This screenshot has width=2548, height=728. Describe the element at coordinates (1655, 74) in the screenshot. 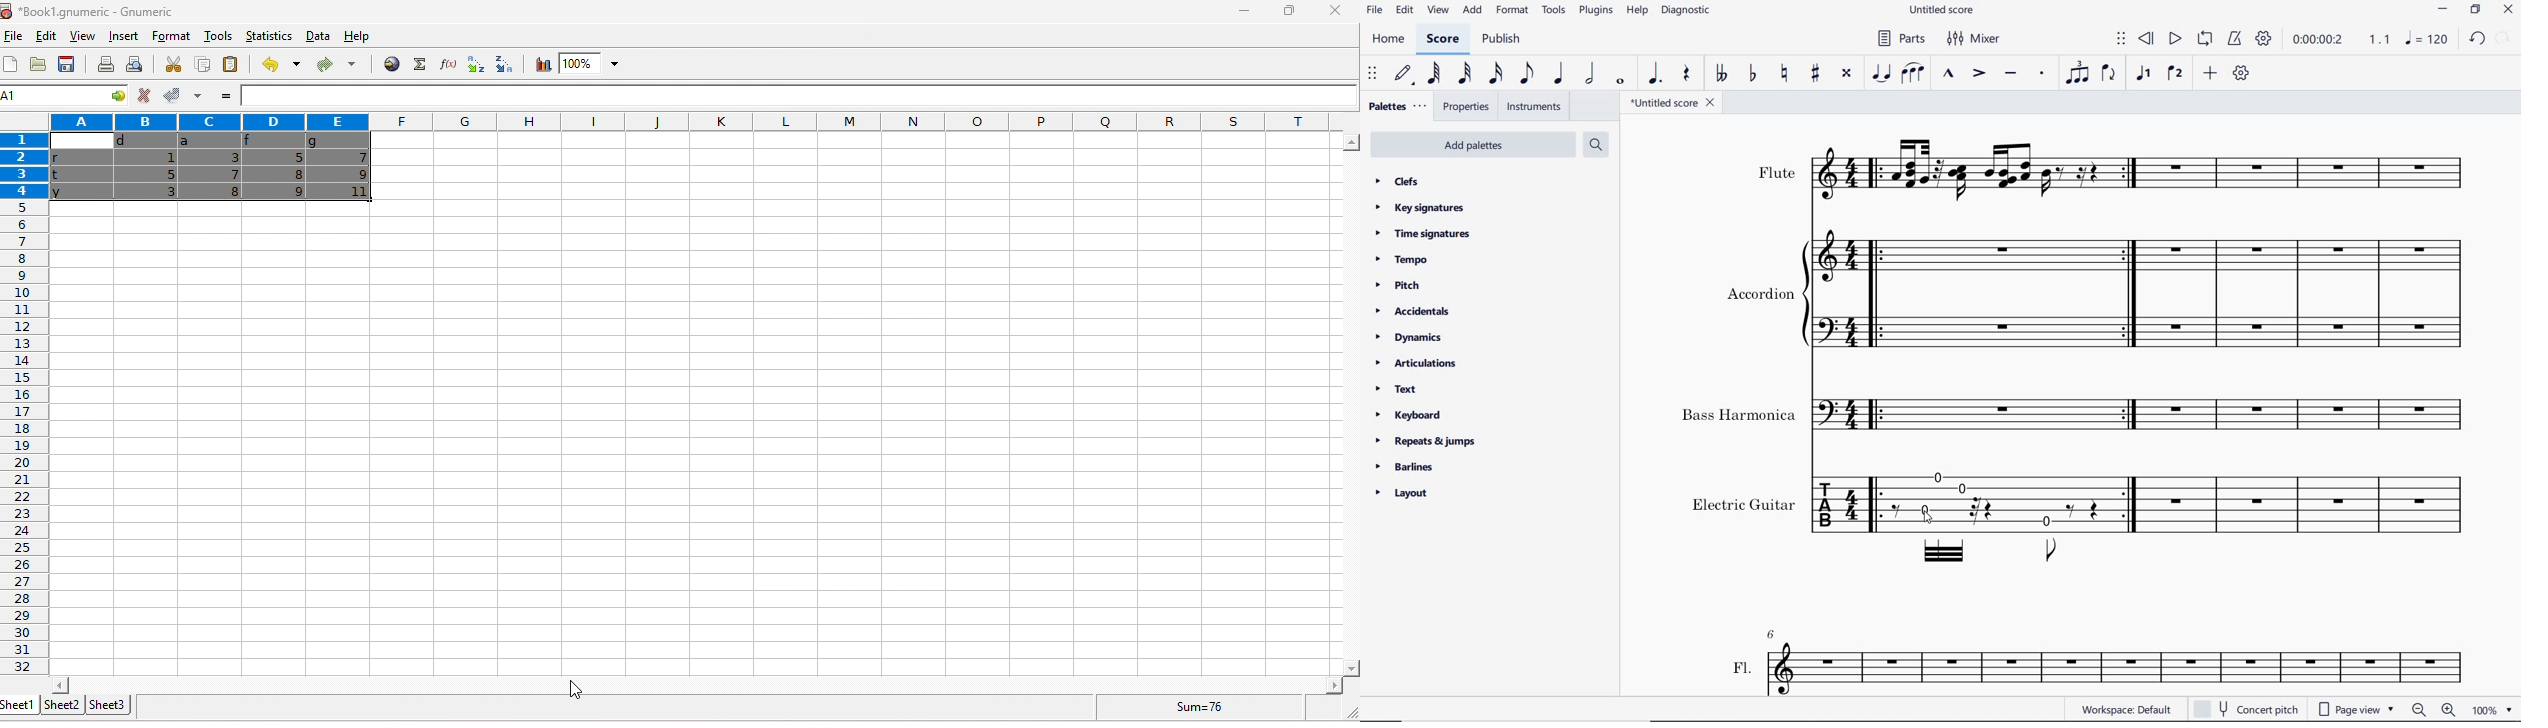

I see `augmentation dot` at that location.